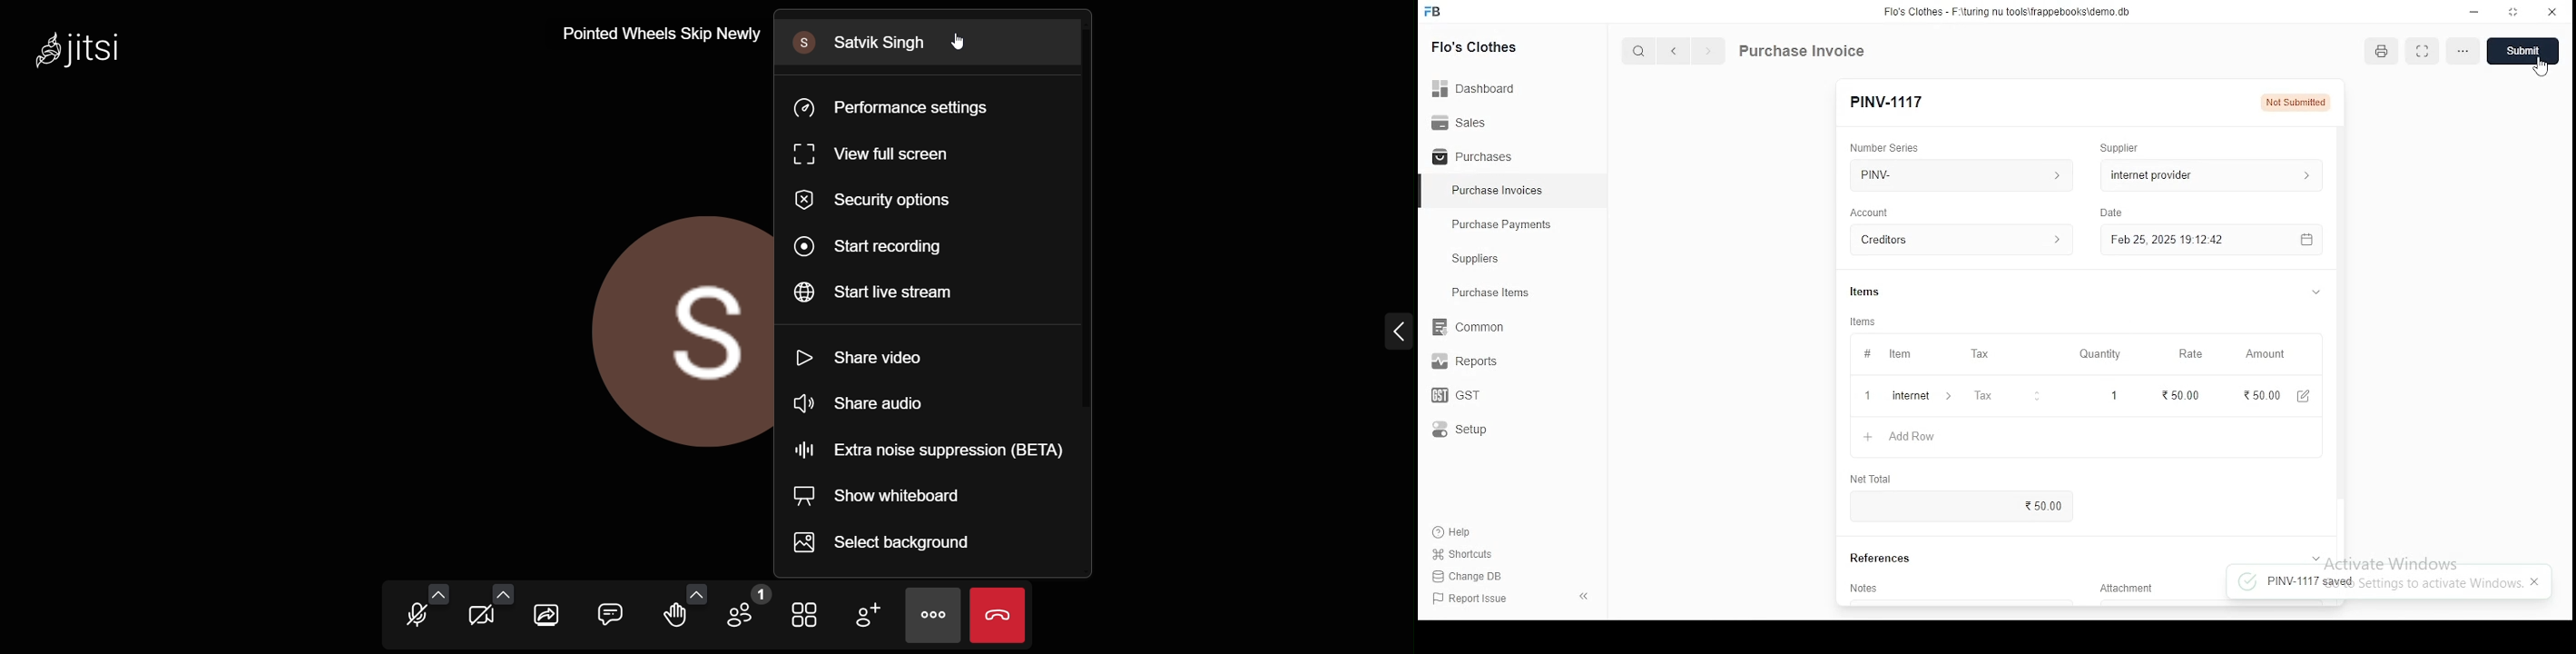  Describe the element at coordinates (2476, 11) in the screenshot. I see `minimize` at that location.